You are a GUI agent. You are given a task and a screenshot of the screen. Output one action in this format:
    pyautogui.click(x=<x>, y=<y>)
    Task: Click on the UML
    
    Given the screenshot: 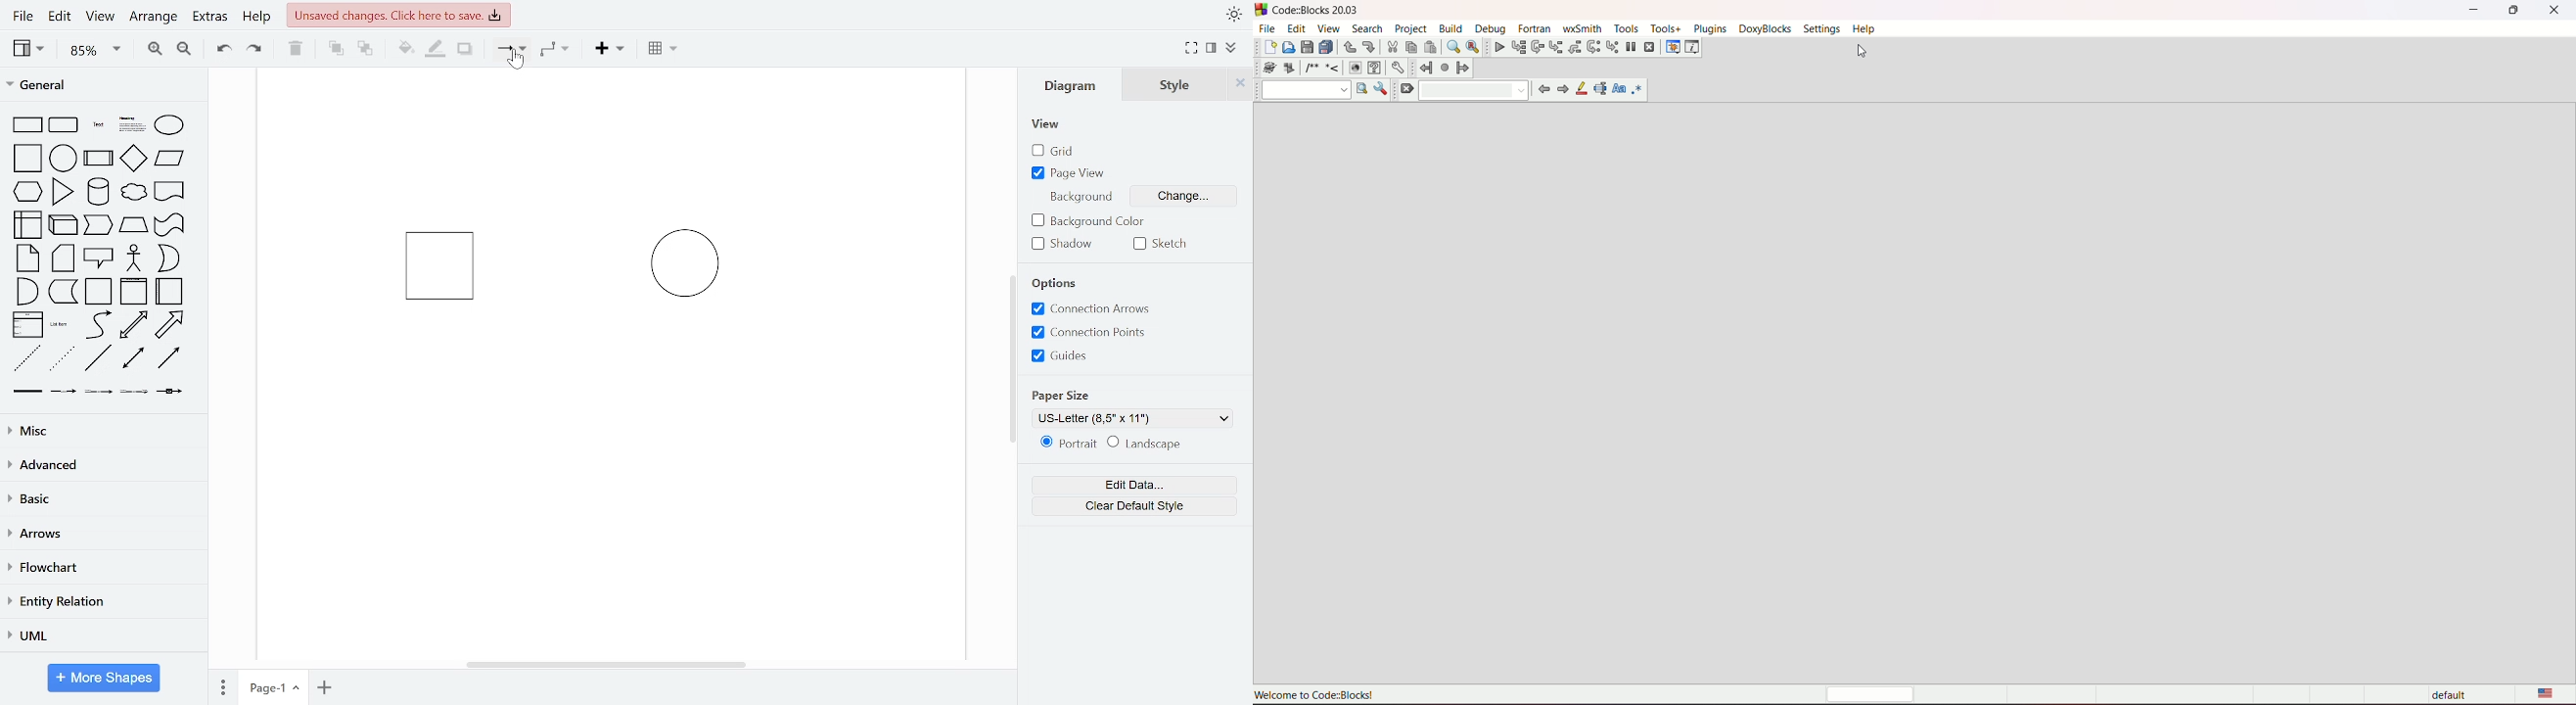 What is the action you would take?
    pyautogui.click(x=99, y=636)
    